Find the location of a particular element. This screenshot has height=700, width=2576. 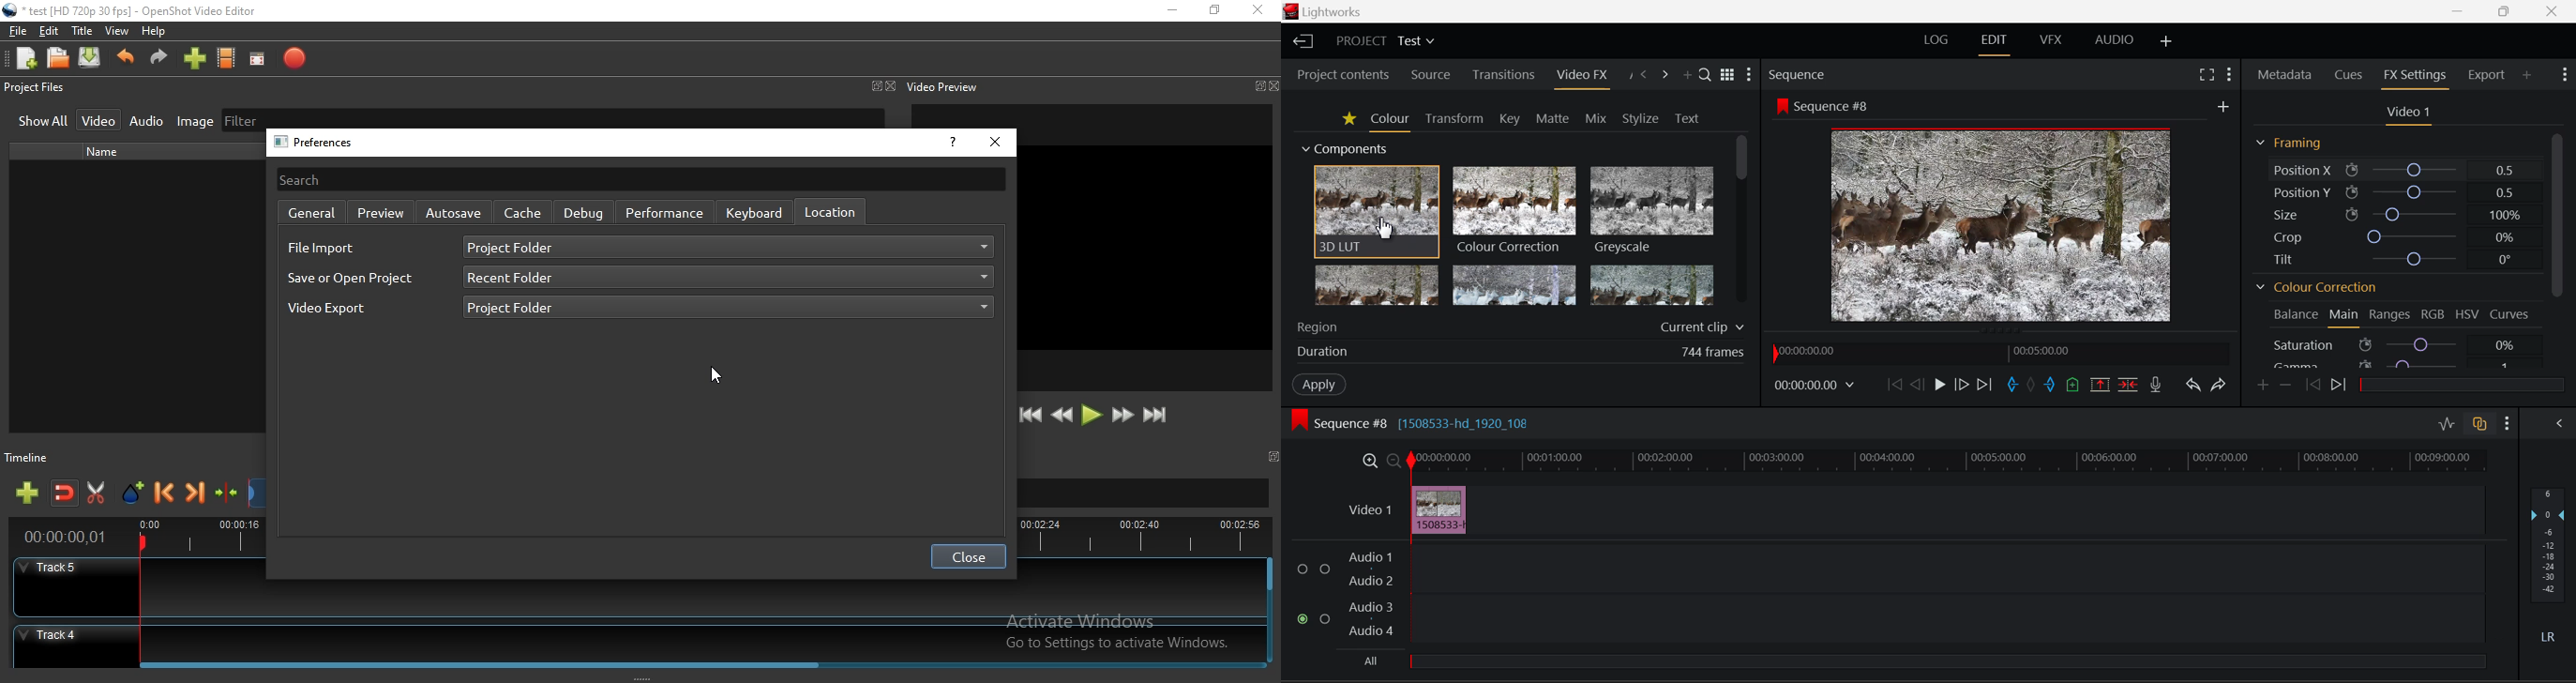

keyboard is located at coordinates (756, 212).